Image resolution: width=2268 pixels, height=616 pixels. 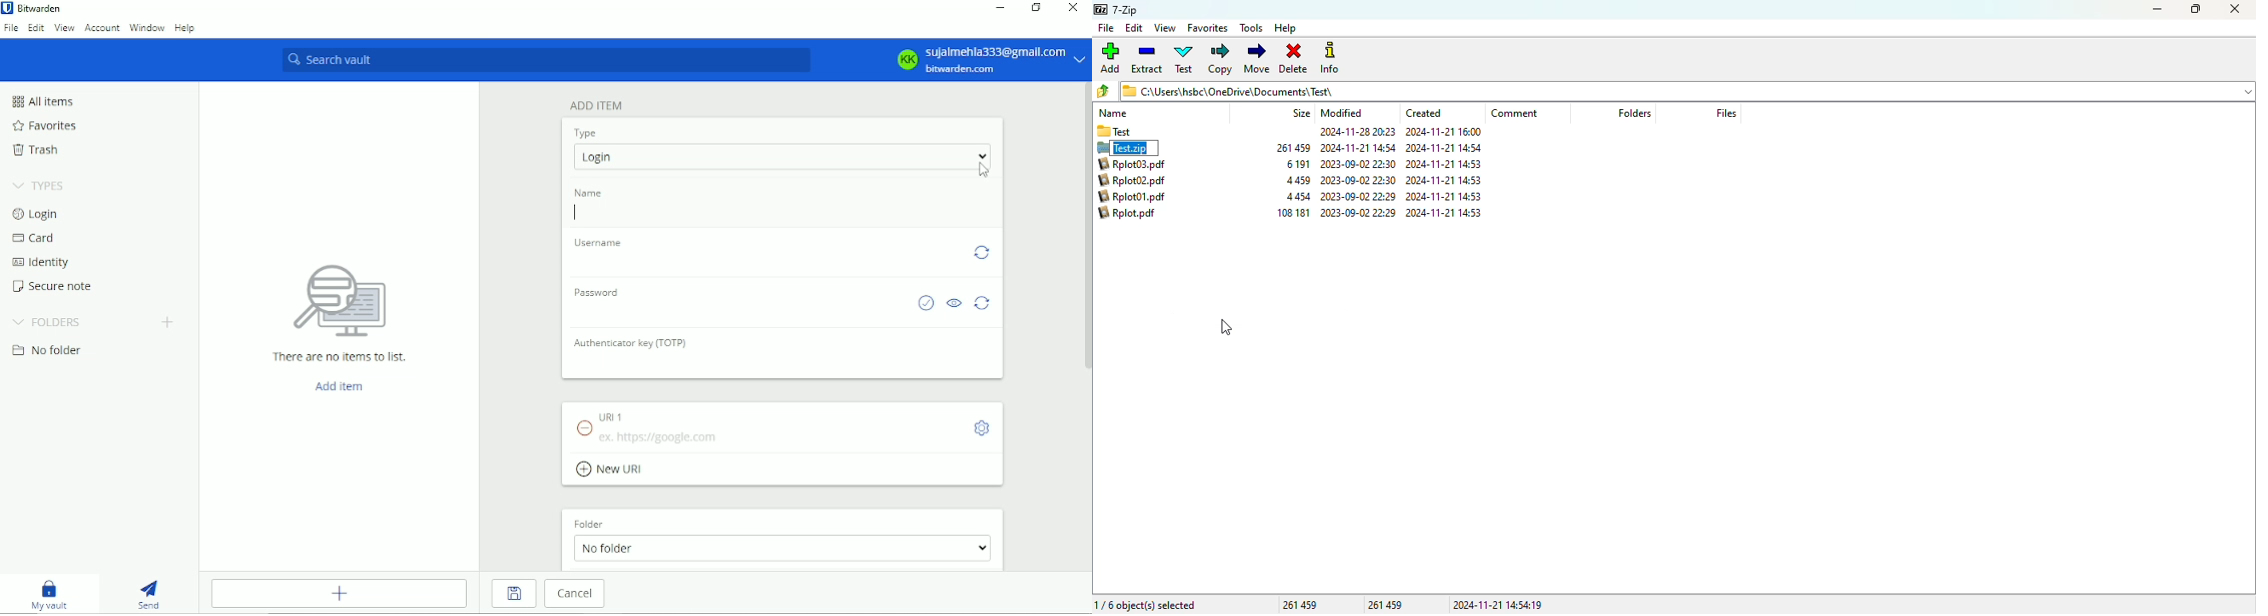 I want to click on C:\Users\hsbc\OneDrive\Documents) Test\, so click(x=1674, y=92).